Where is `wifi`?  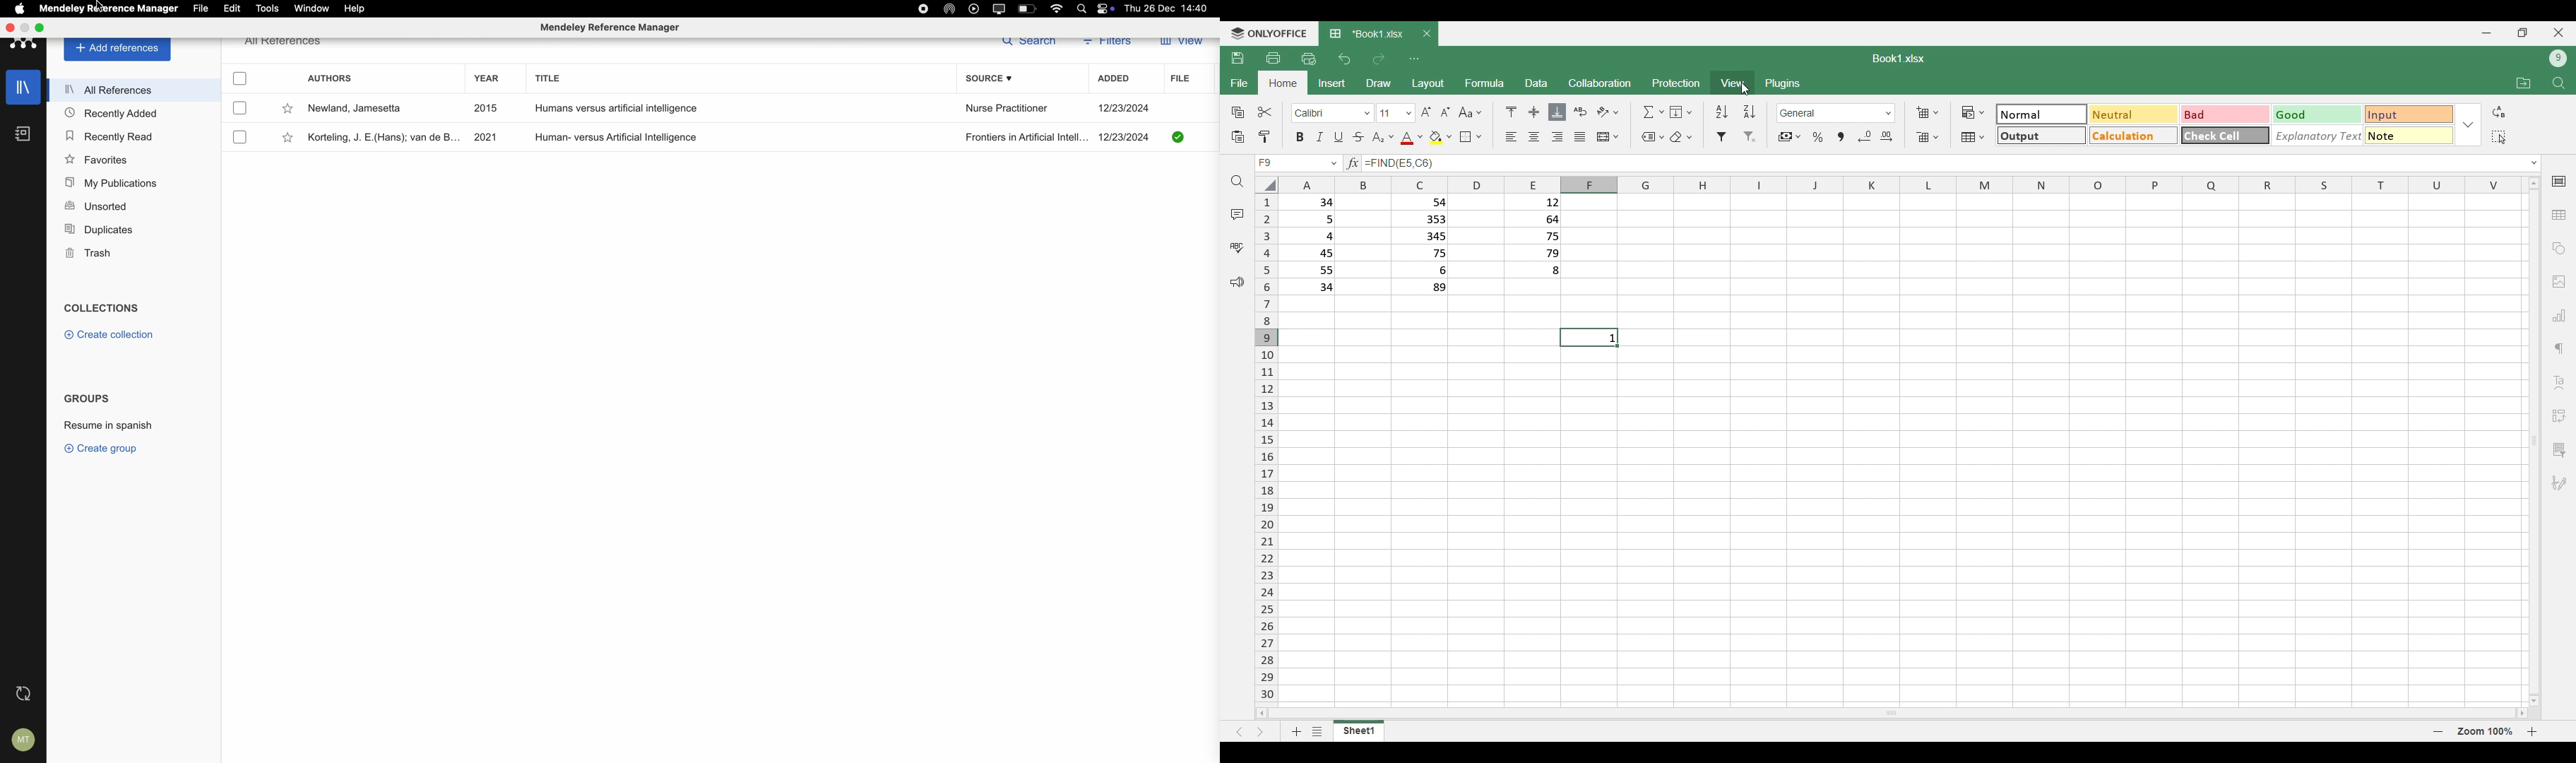 wifi is located at coordinates (1059, 8).